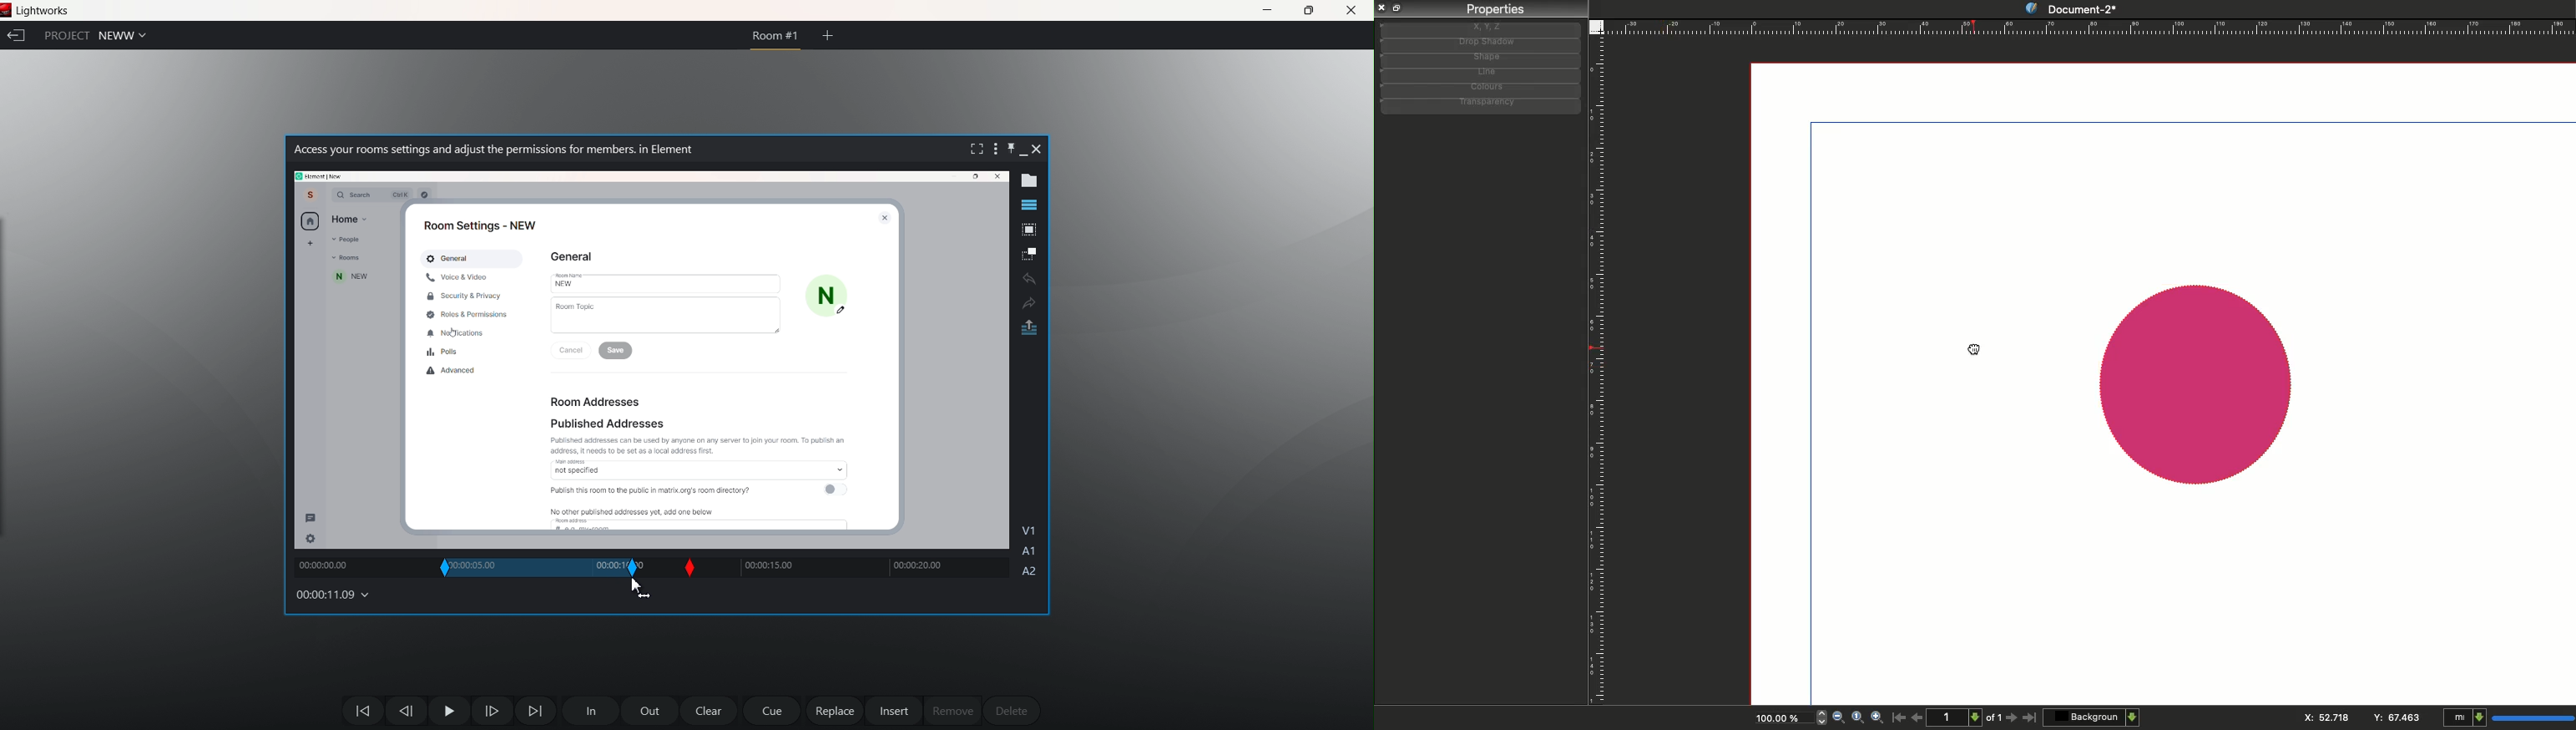 This screenshot has width=2576, height=756. What do you see at coordinates (1030, 552) in the screenshot?
I see `A1` at bounding box center [1030, 552].